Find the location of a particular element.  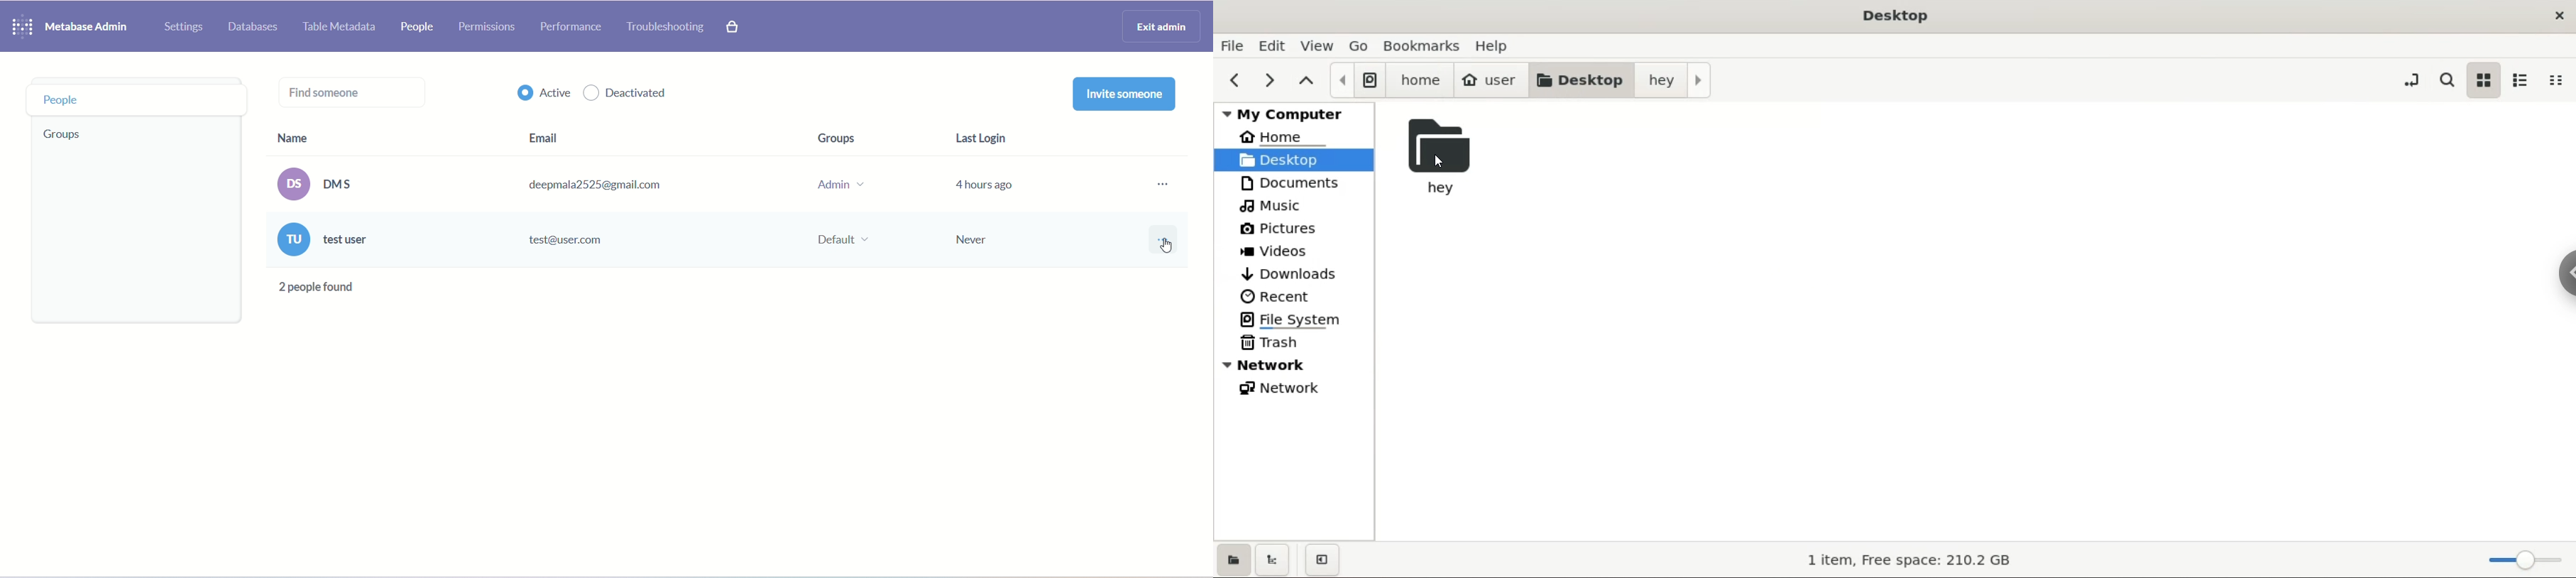

sidebar is located at coordinates (2565, 273).